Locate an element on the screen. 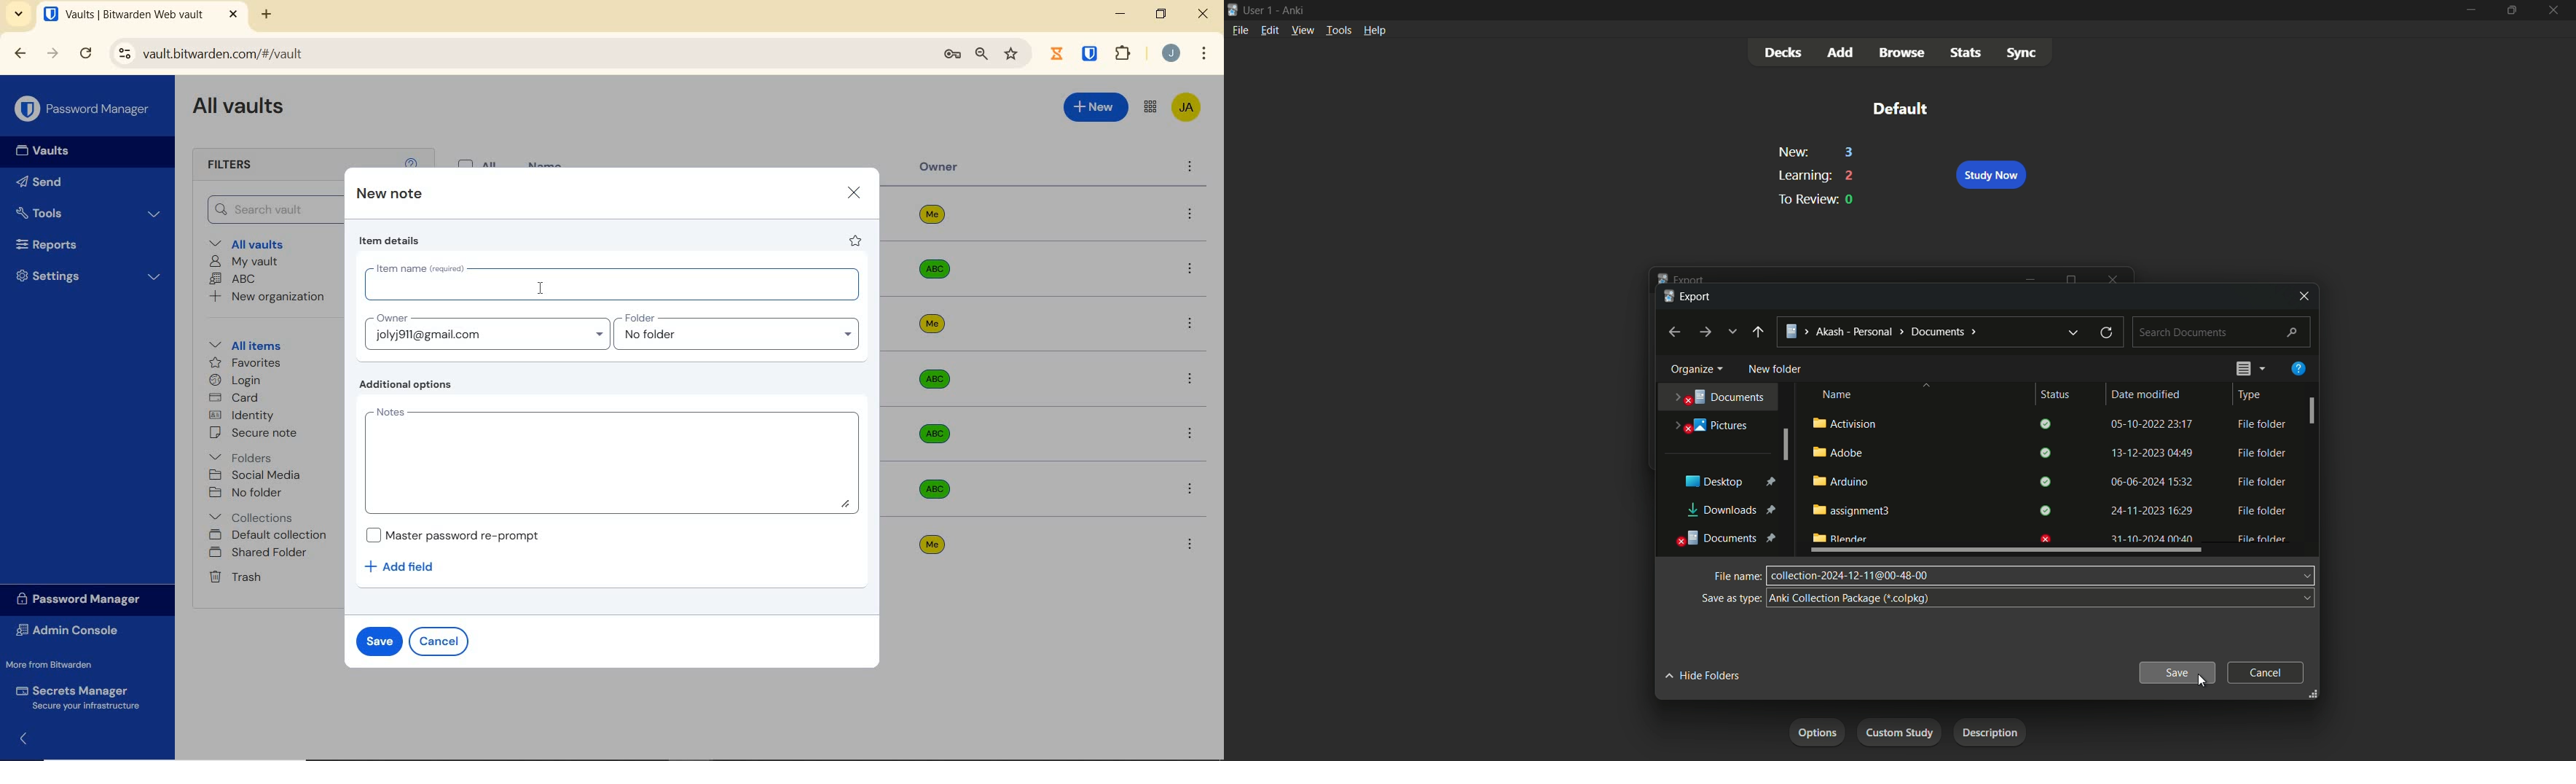  Send is located at coordinates (66, 184).